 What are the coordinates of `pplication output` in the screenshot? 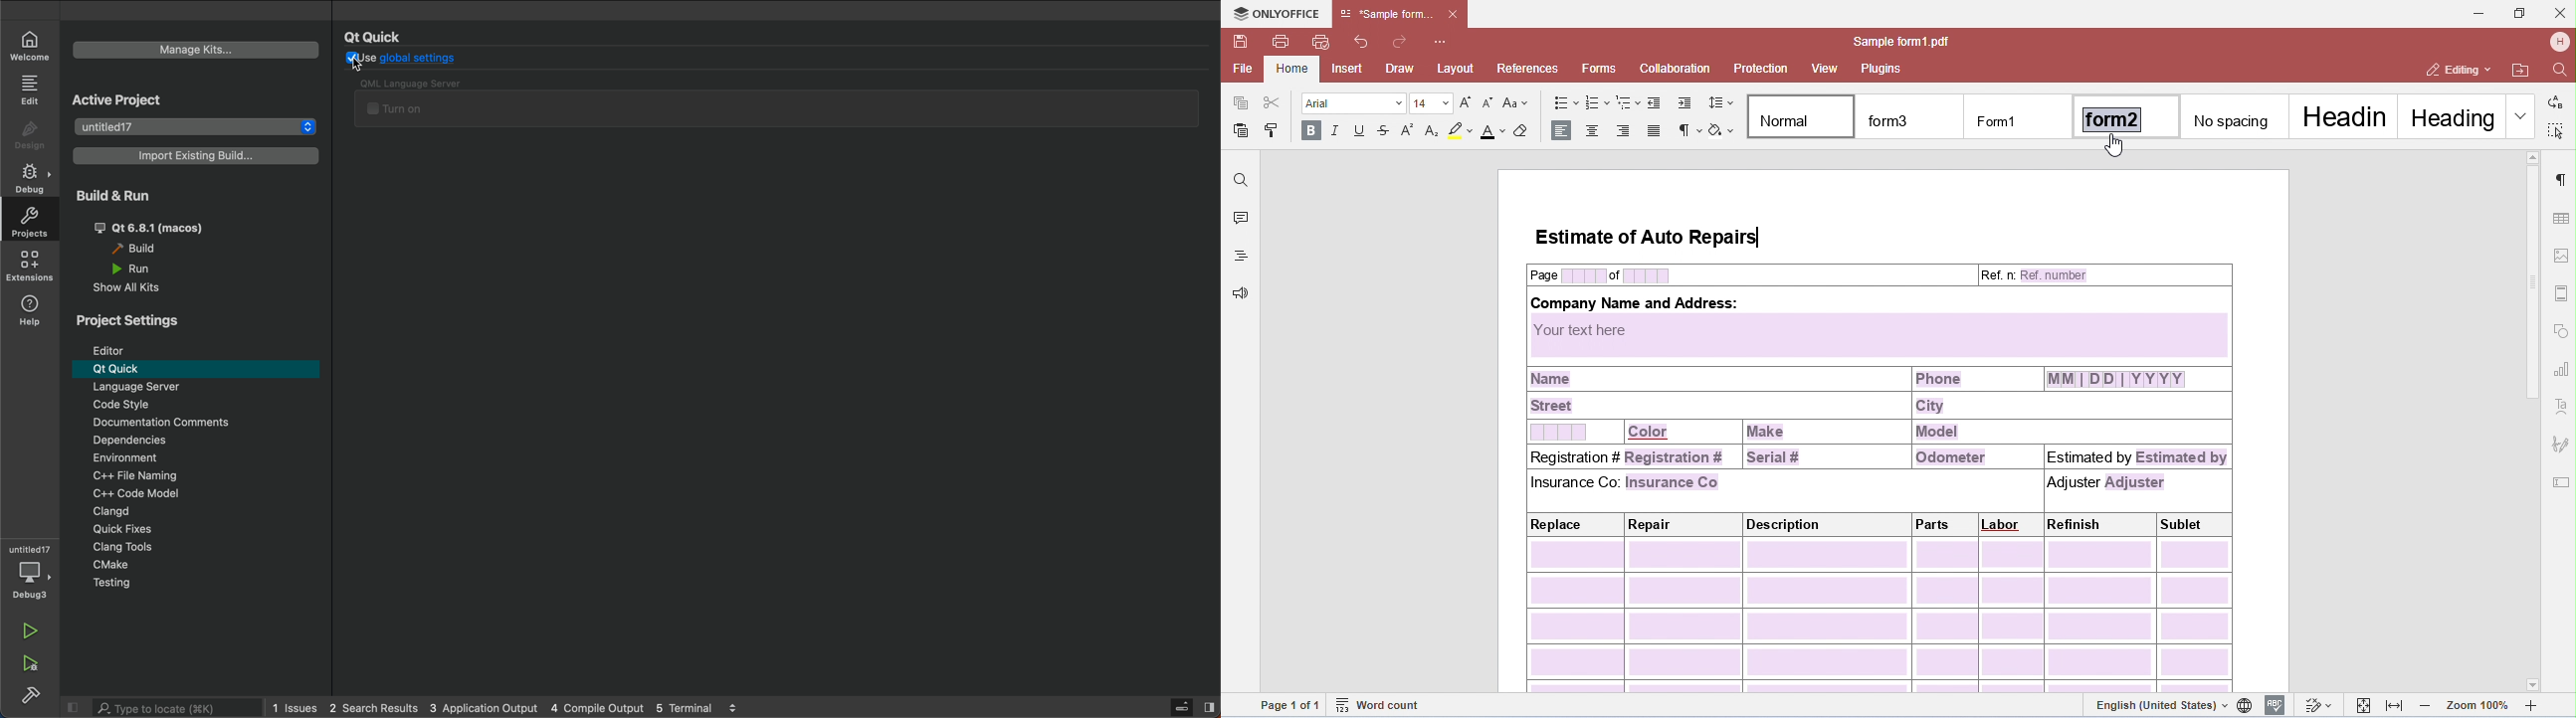 It's located at (483, 707).